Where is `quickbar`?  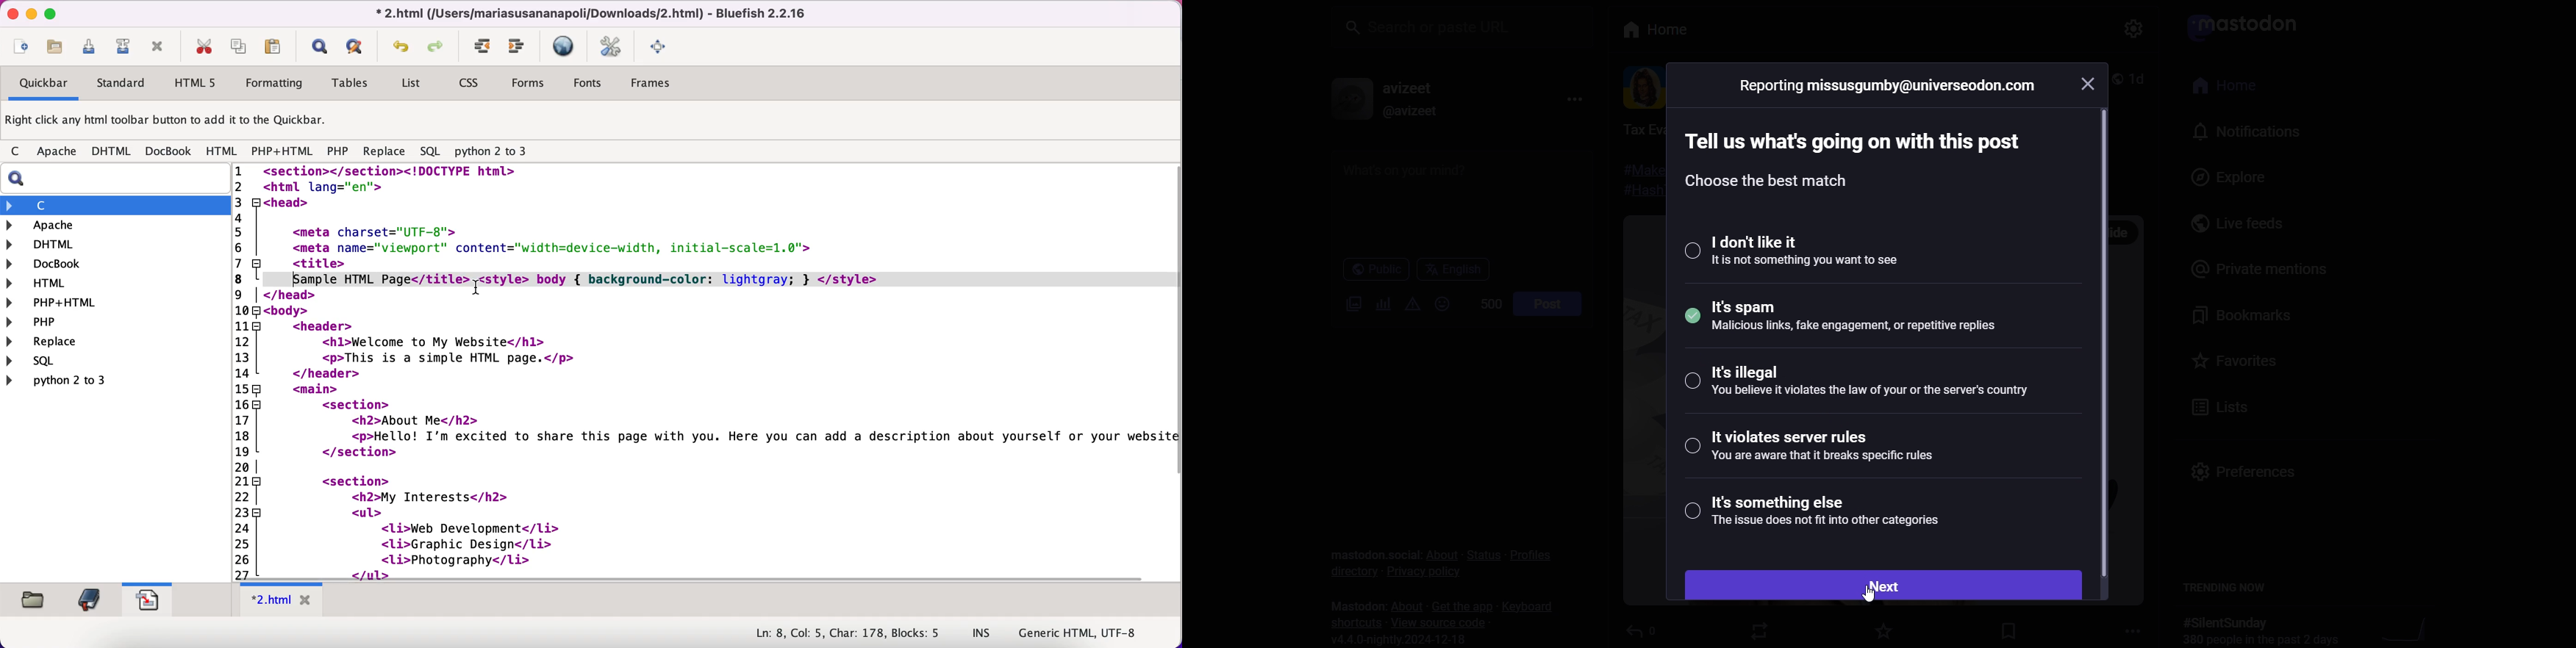
quickbar is located at coordinates (42, 84).